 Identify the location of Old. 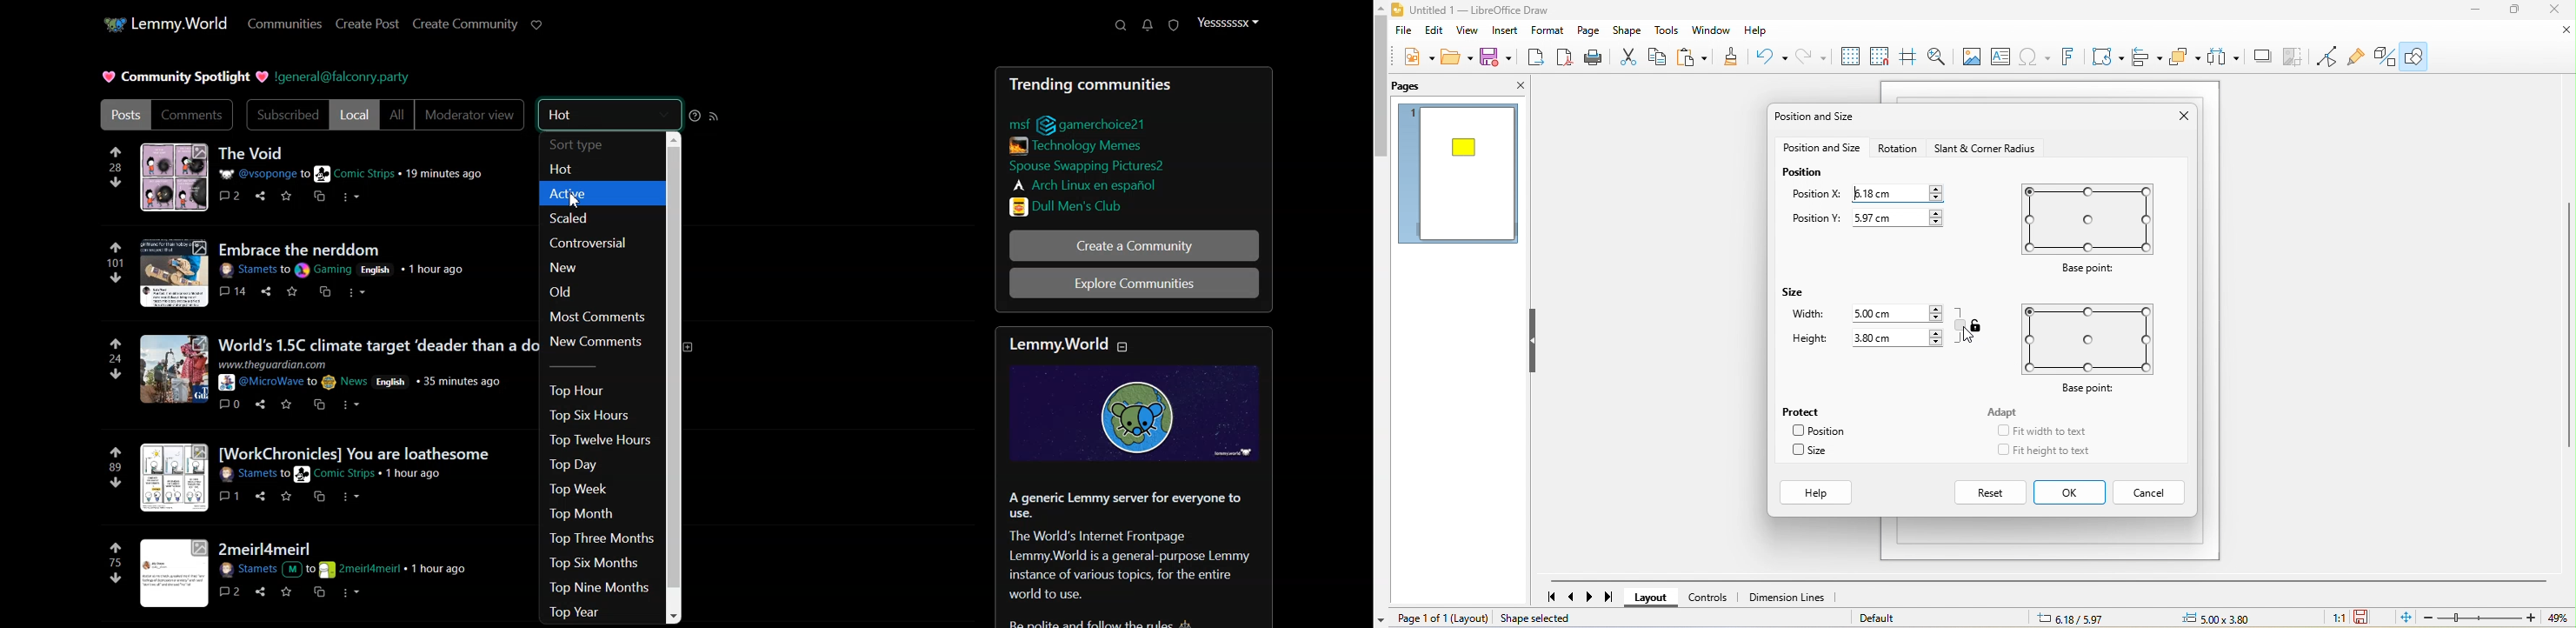
(599, 290).